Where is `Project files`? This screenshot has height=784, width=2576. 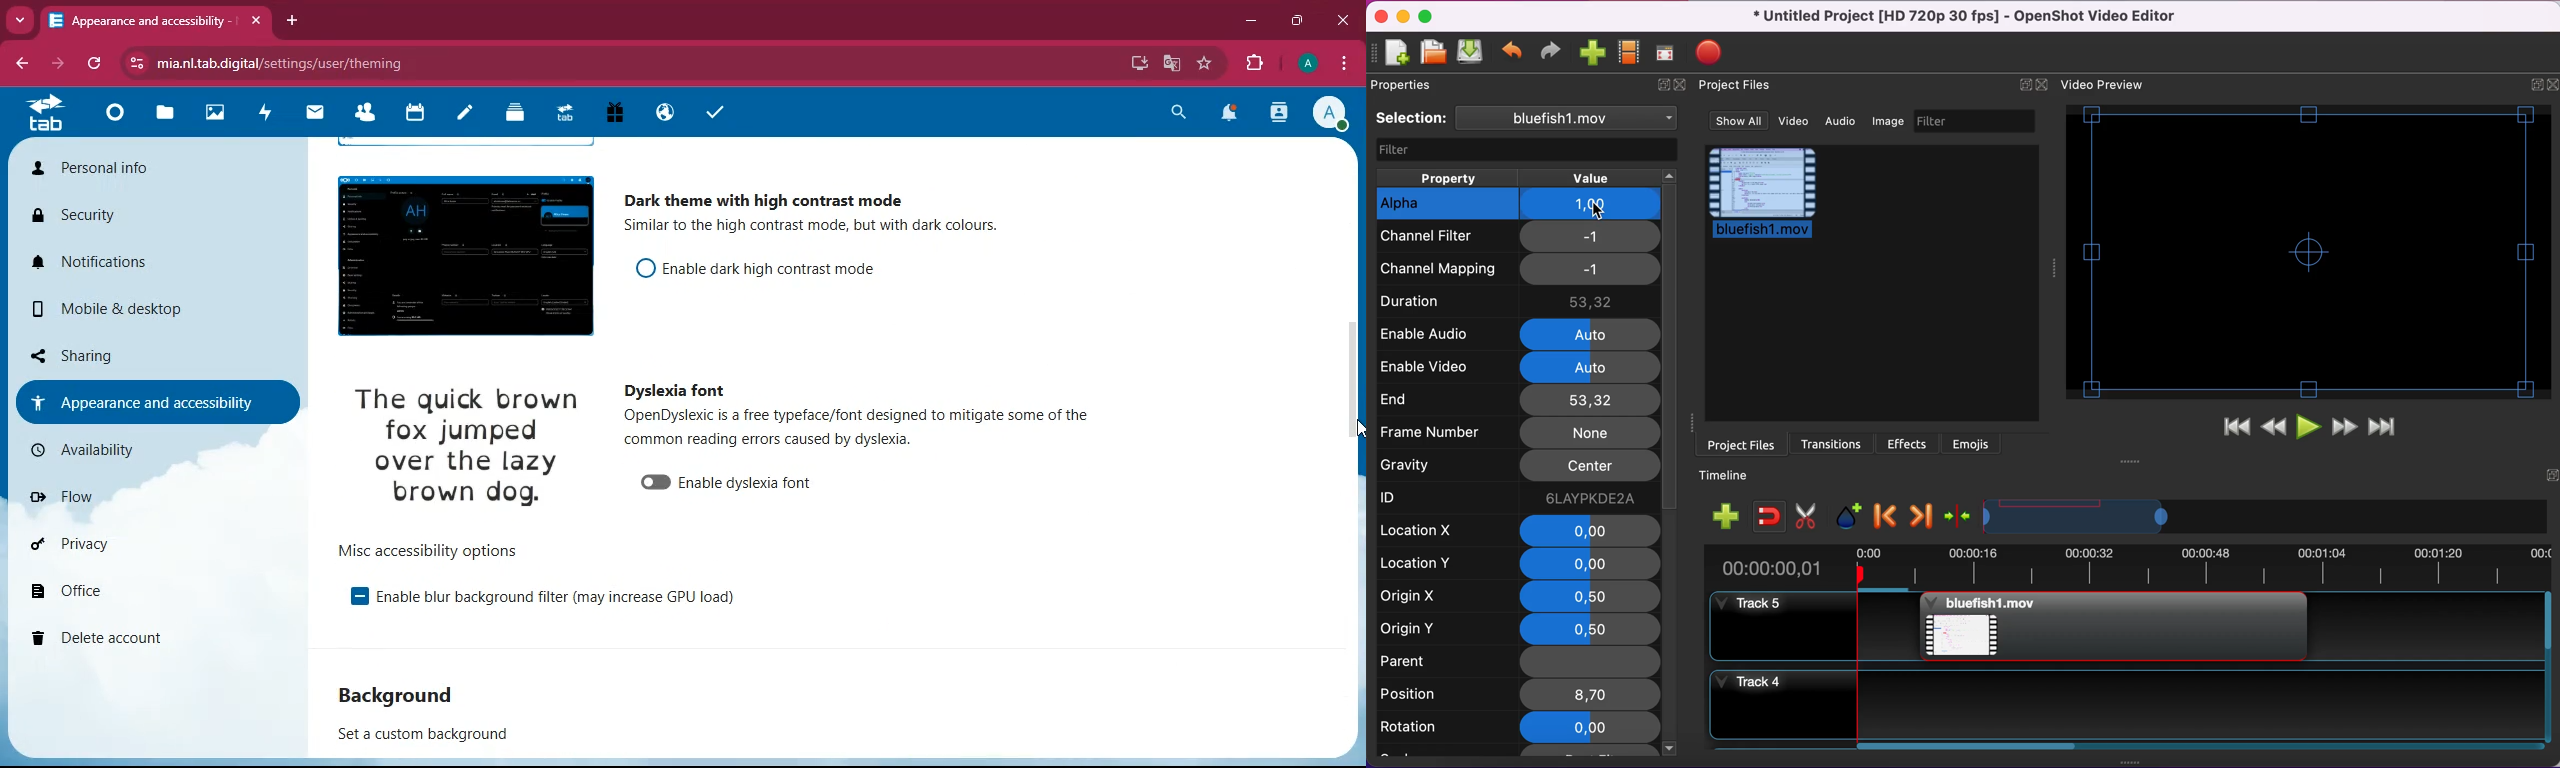 Project files is located at coordinates (1733, 85).